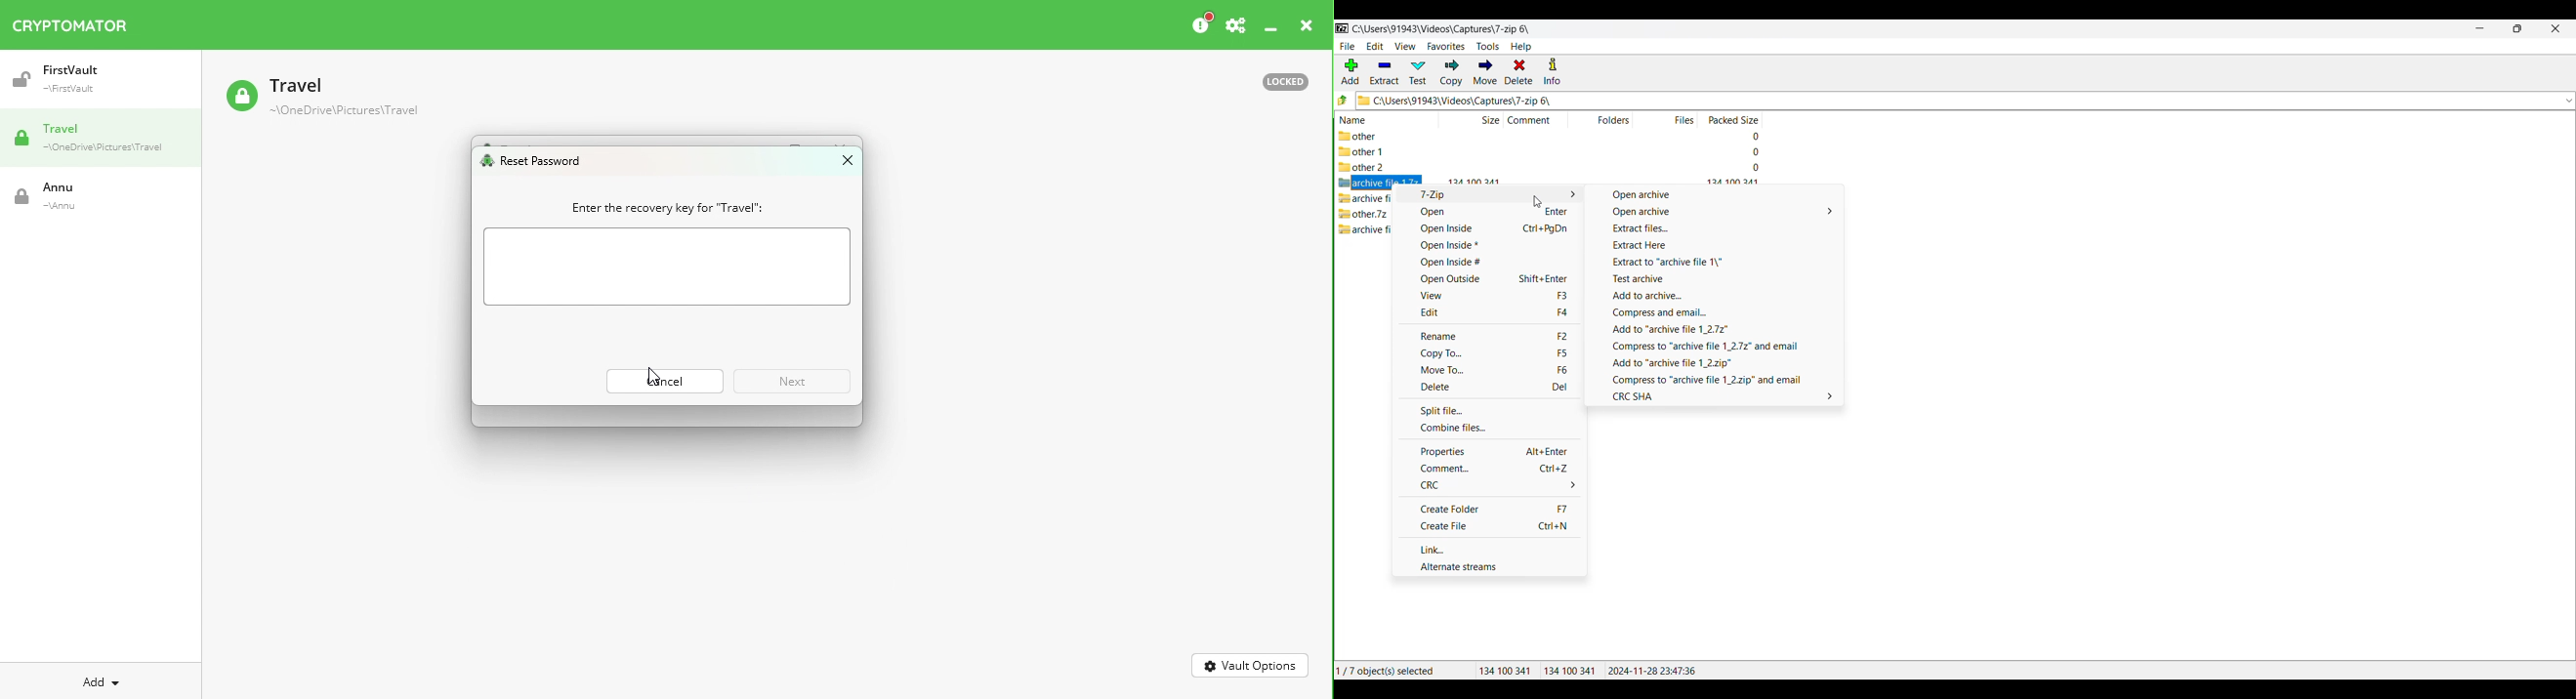 This screenshot has height=700, width=2576. I want to click on Open inside, so click(1488, 228).